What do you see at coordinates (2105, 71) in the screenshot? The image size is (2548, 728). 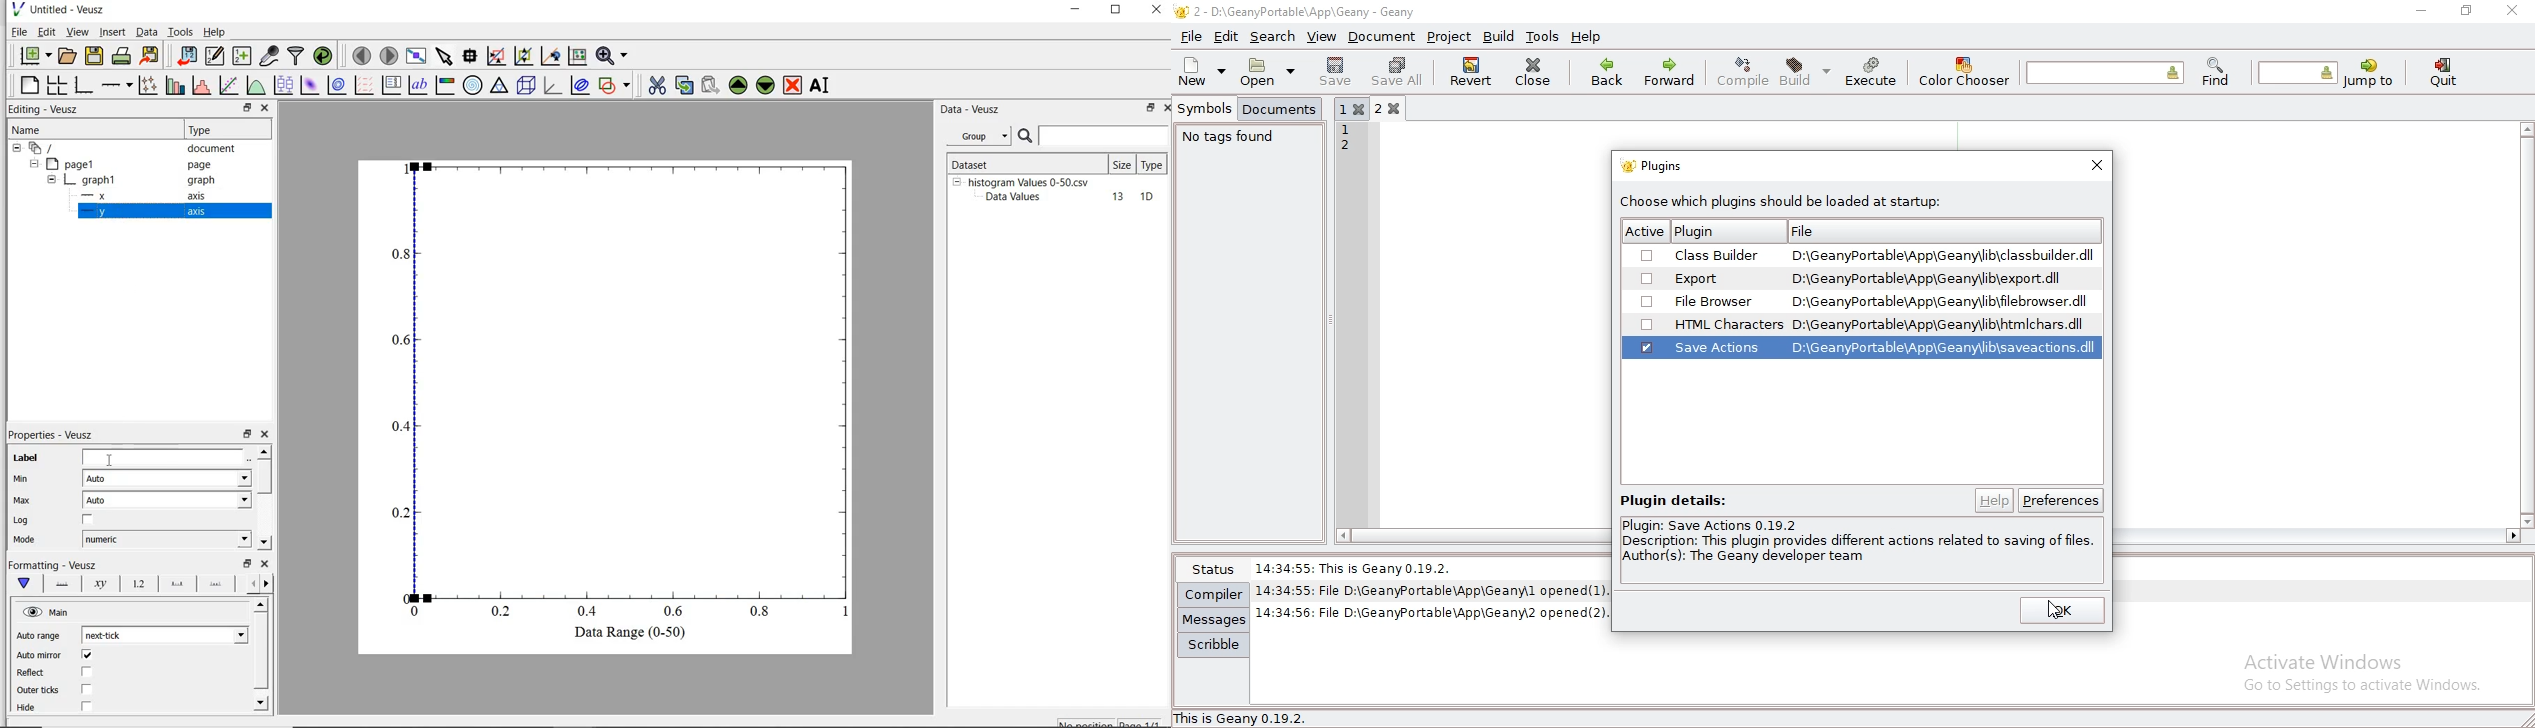 I see `find the entered text in the current file` at bounding box center [2105, 71].